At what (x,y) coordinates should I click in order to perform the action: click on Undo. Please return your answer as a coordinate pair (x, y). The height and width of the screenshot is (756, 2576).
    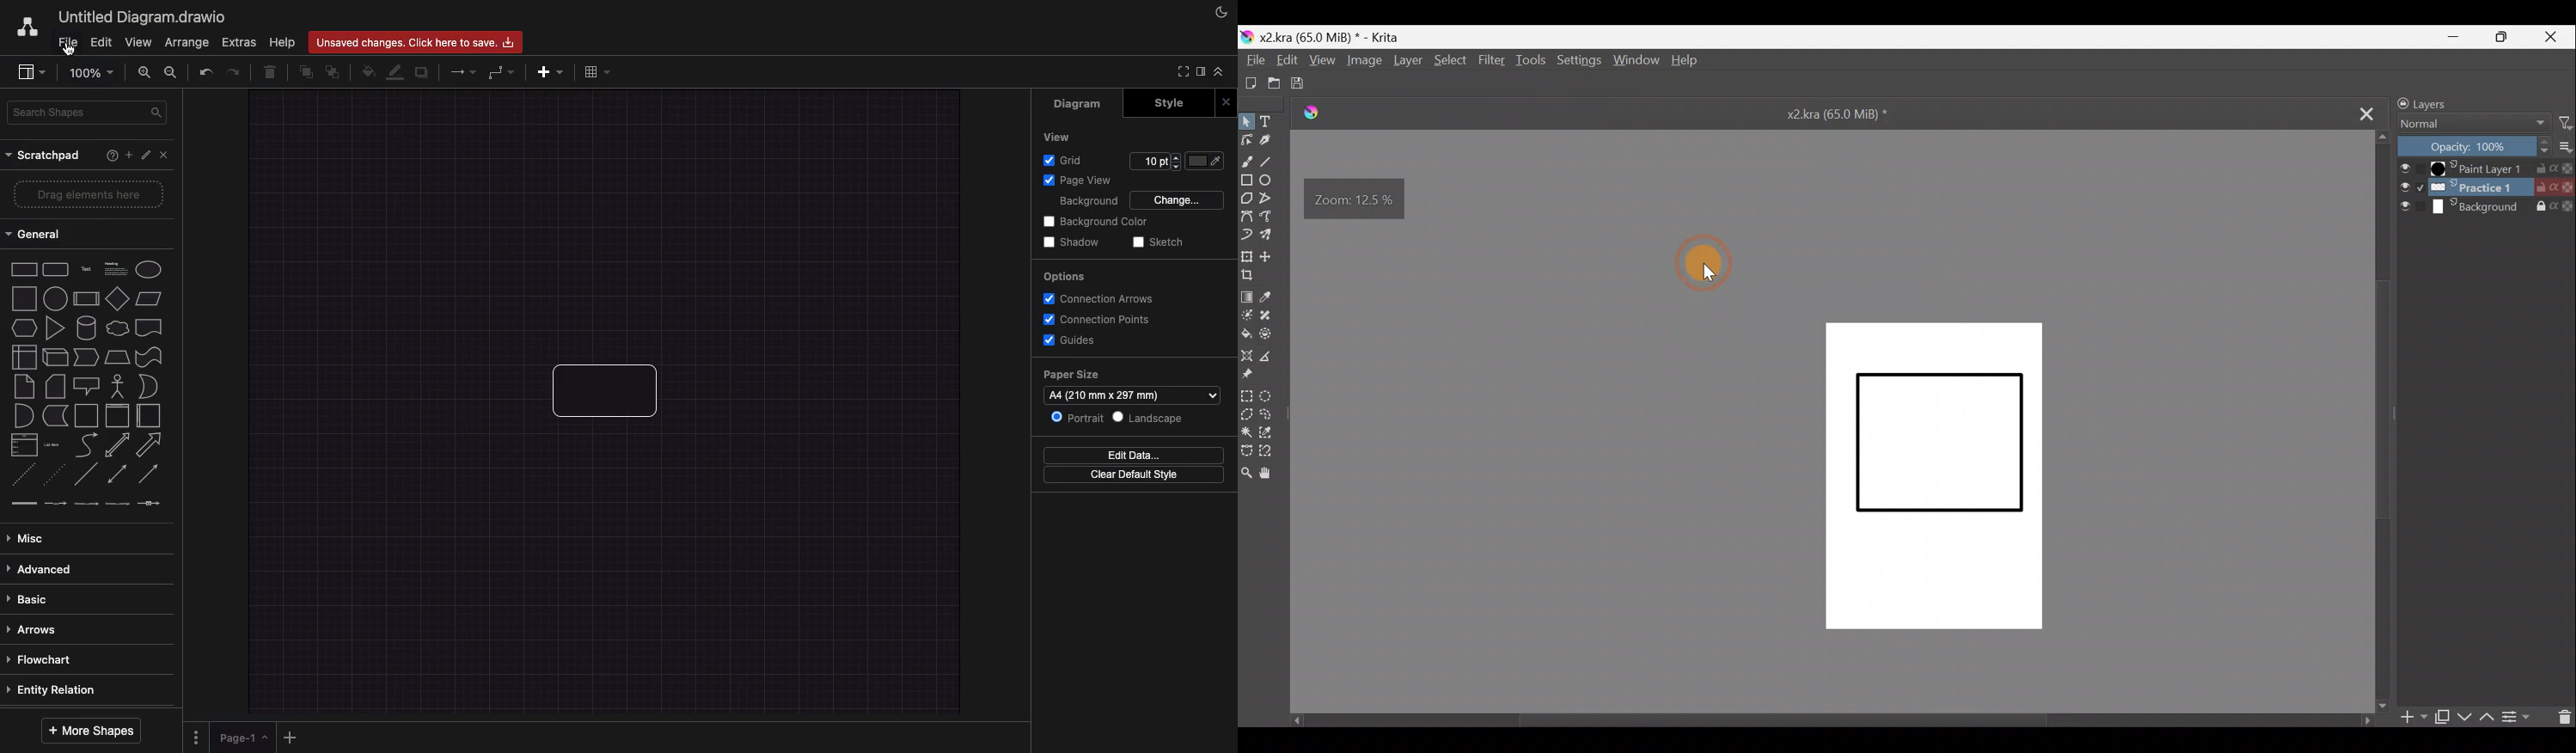
    Looking at the image, I should click on (205, 72).